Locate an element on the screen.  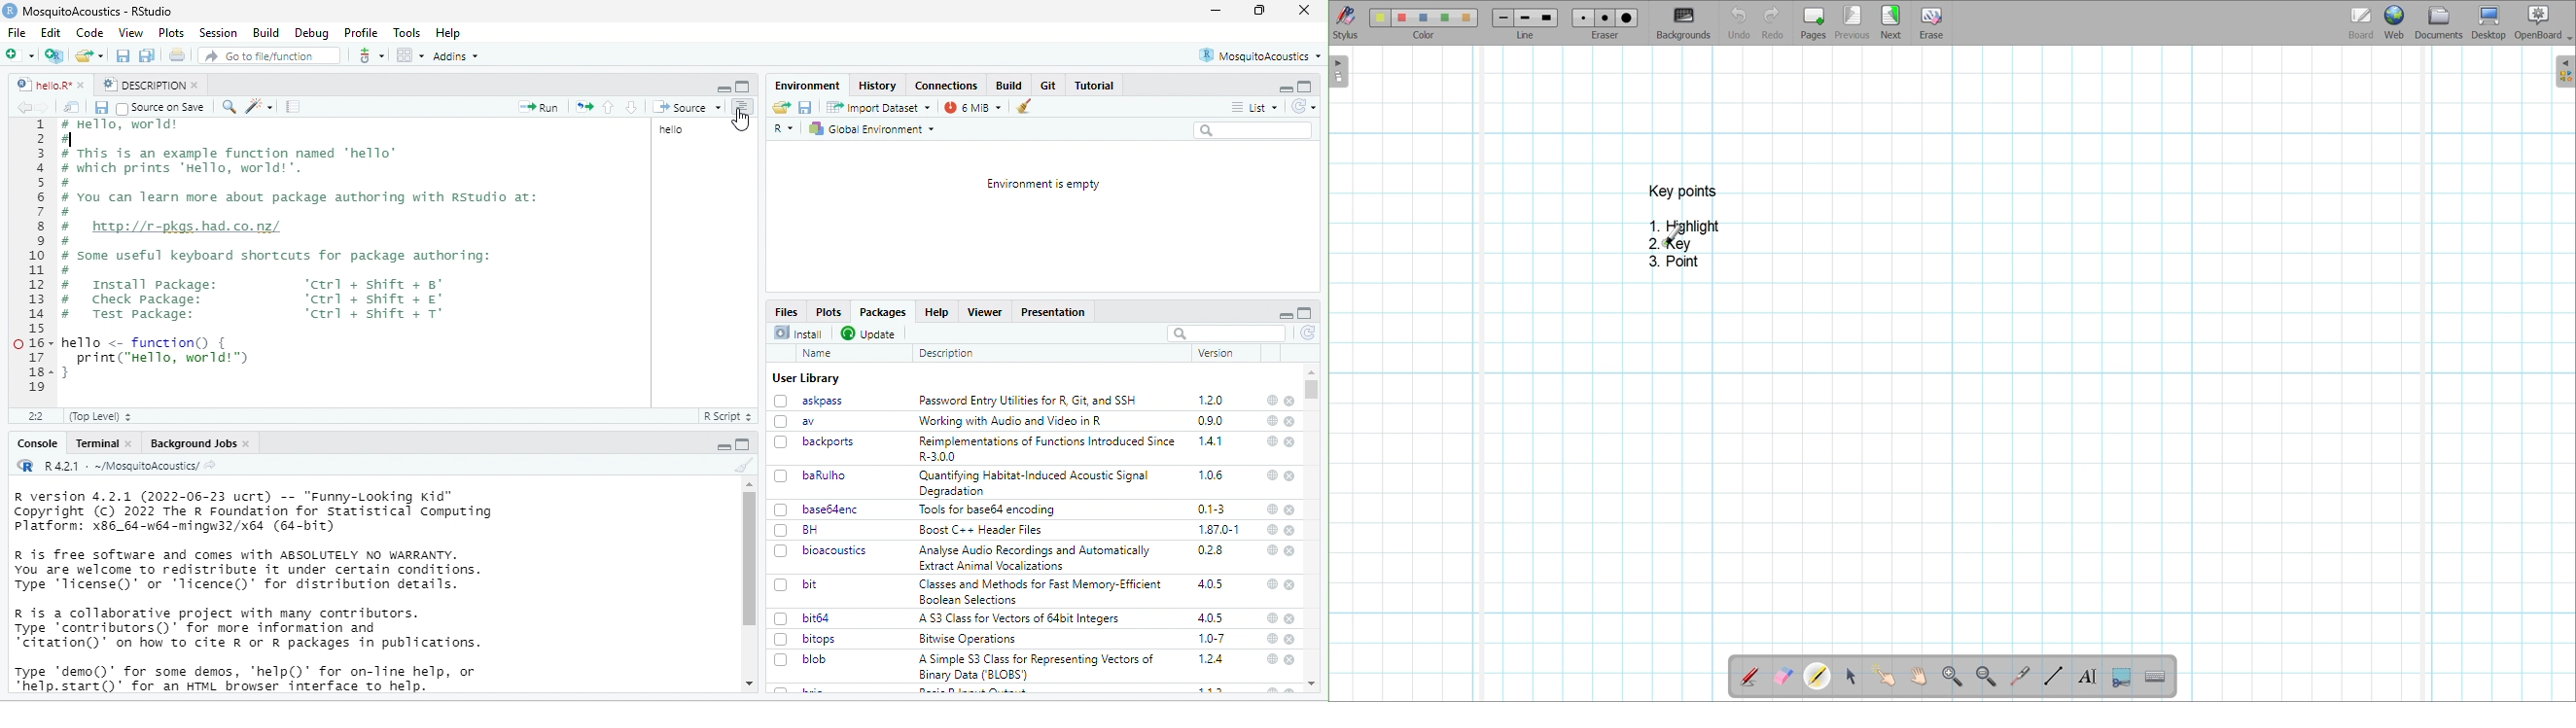
close is located at coordinates (1291, 476).